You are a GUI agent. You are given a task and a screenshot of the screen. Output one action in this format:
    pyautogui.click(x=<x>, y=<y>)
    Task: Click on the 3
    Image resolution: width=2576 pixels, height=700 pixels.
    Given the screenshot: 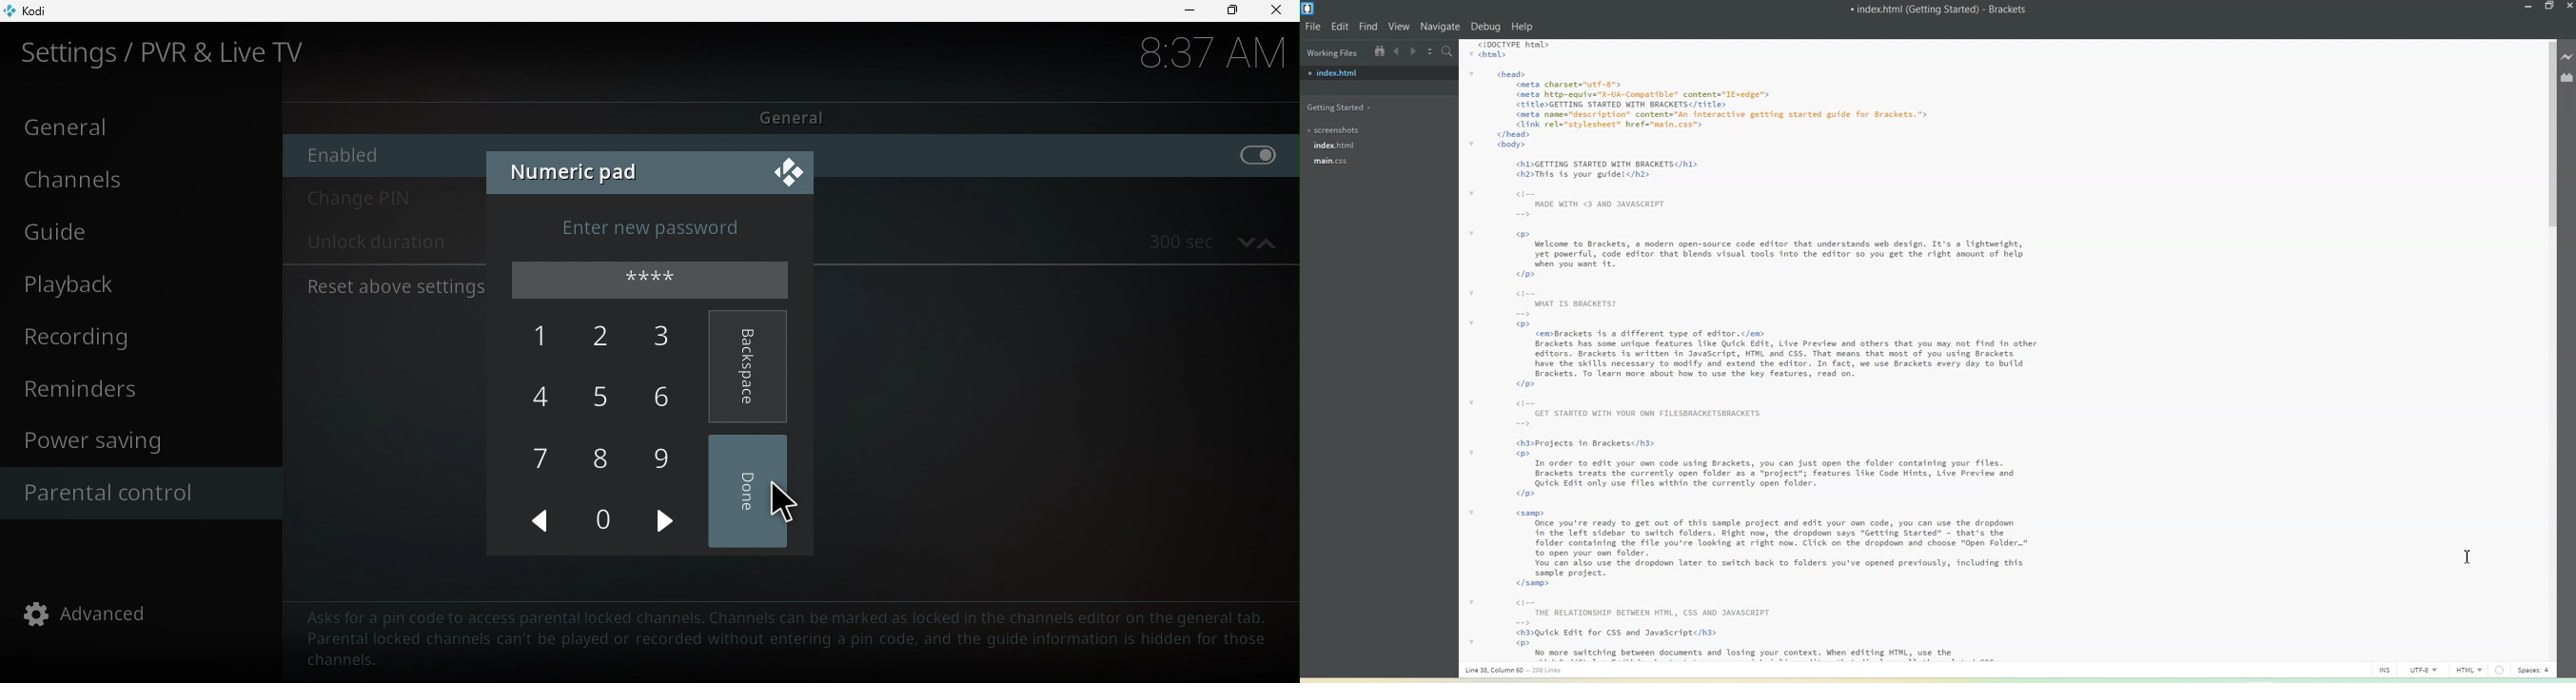 What is the action you would take?
    pyautogui.click(x=667, y=341)
    